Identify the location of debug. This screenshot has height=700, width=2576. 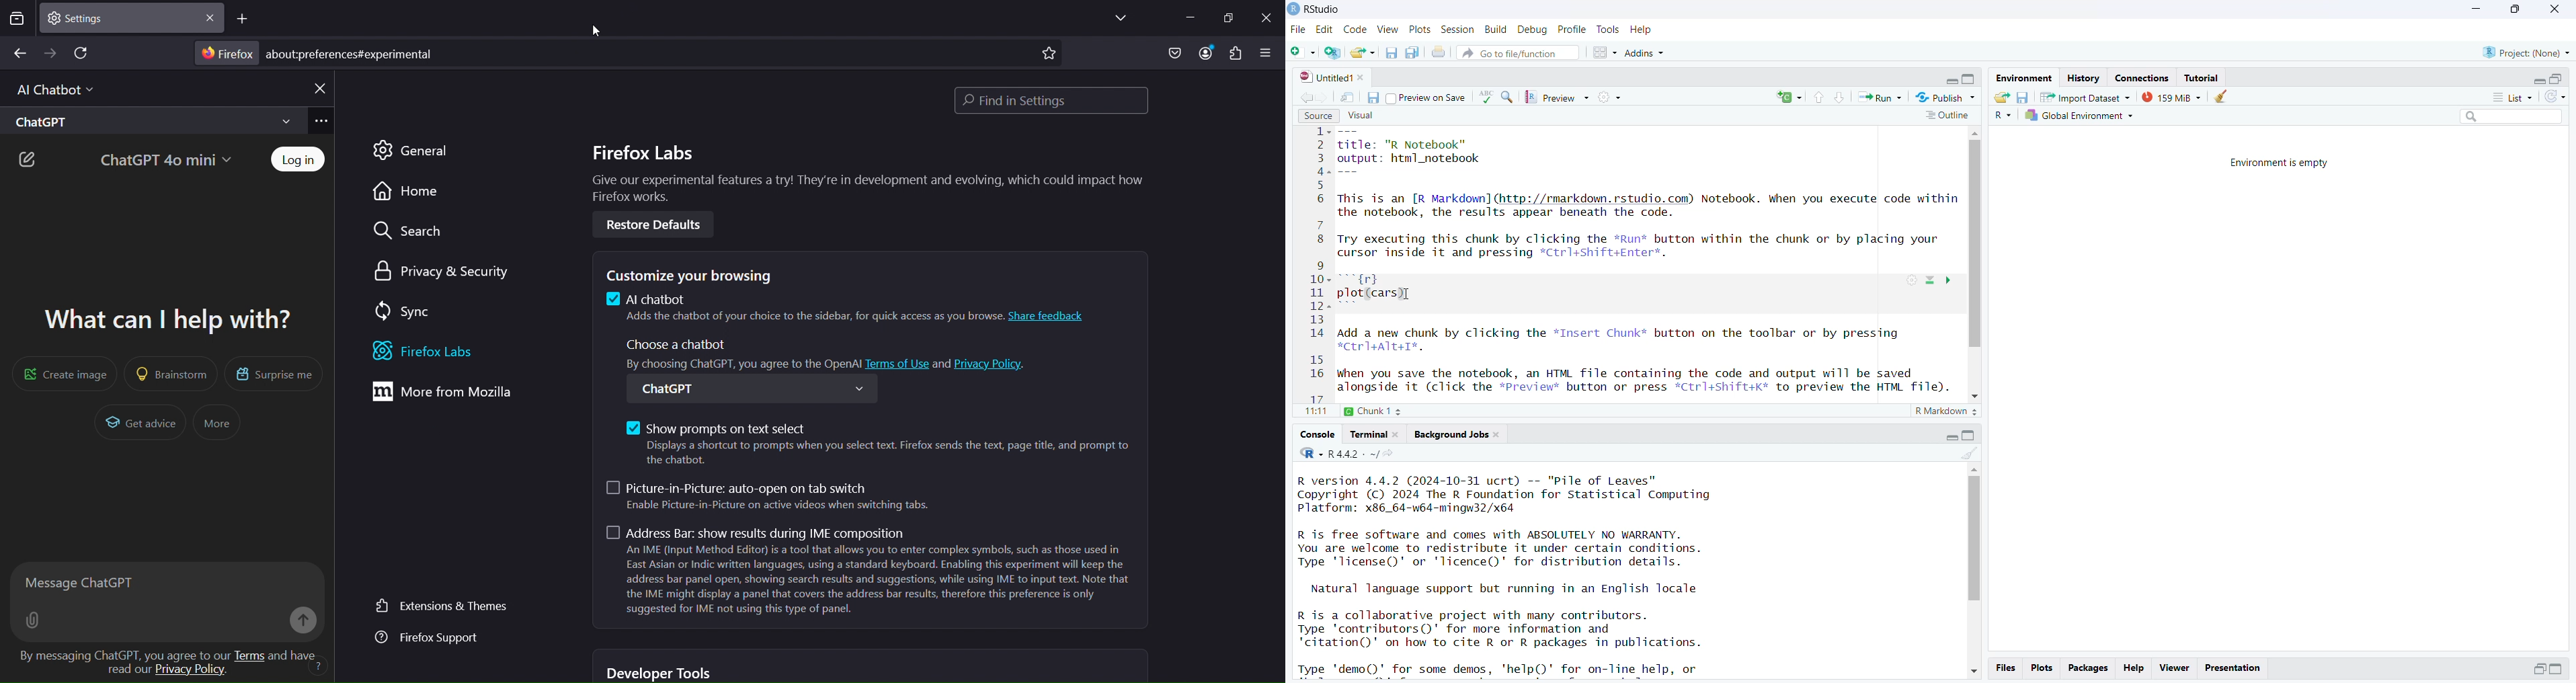
(1534, 30).